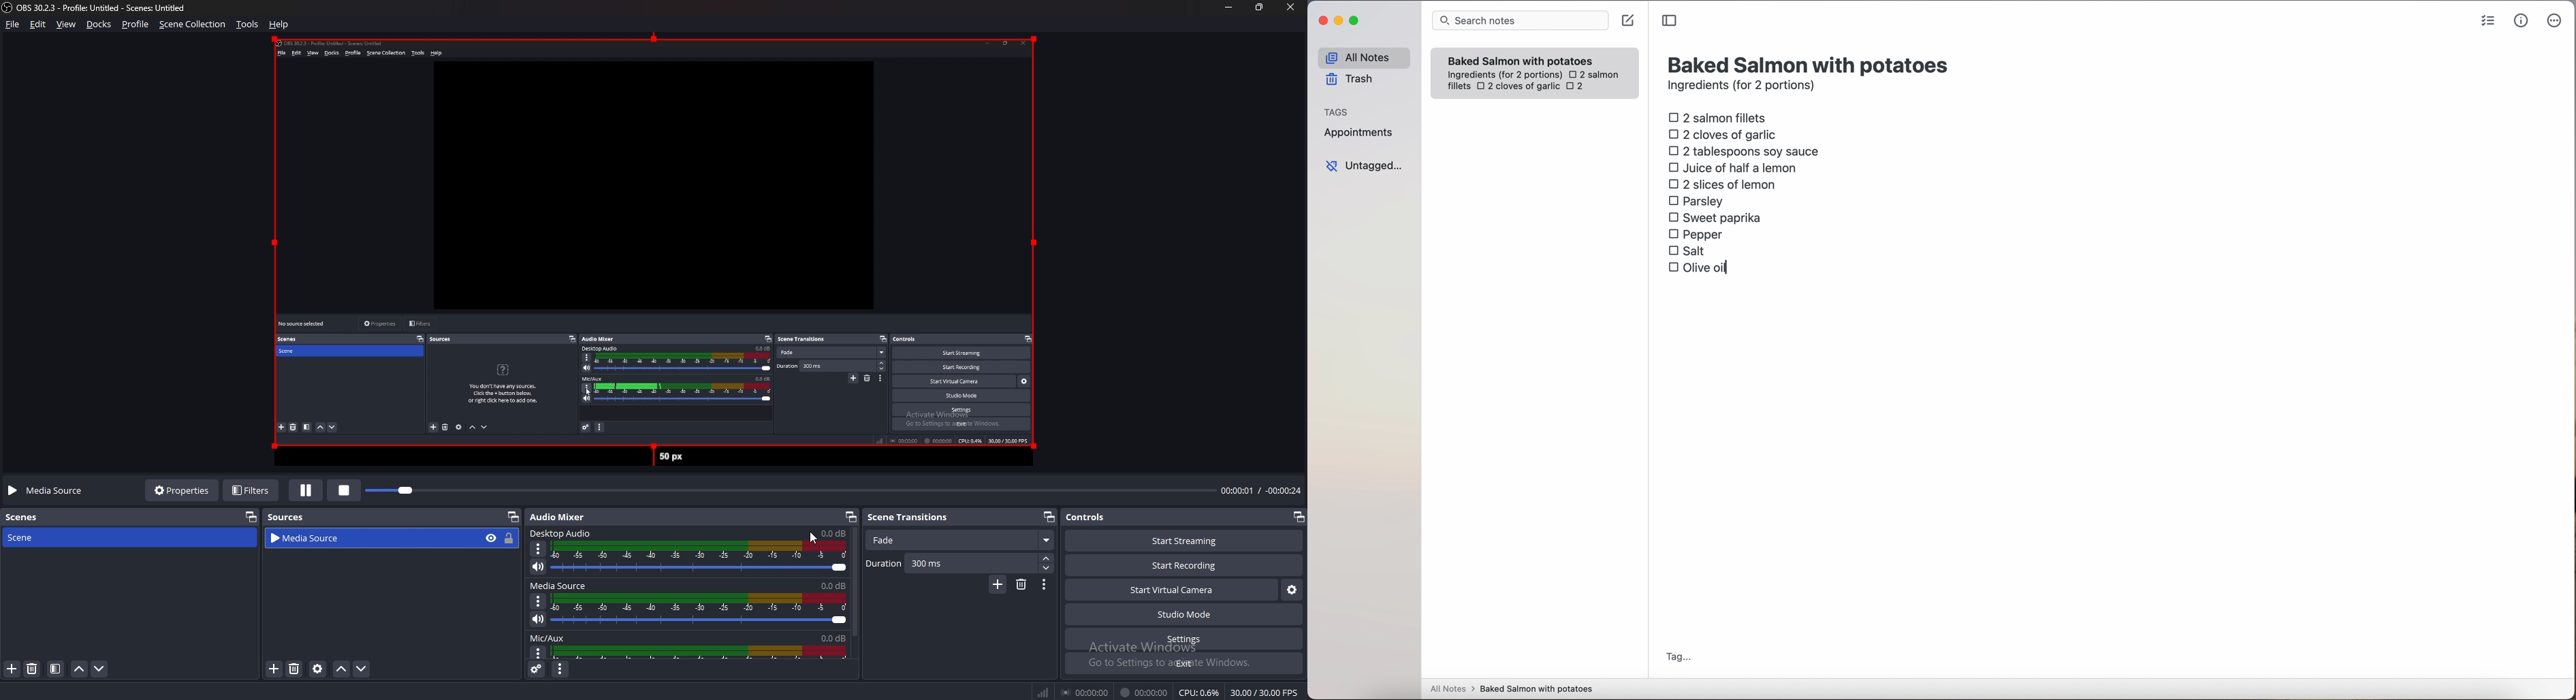 This screenshot has width=2576, height=700. Describe the element at coordinates (15, 25) in the screenshot. I see `File` at that location.